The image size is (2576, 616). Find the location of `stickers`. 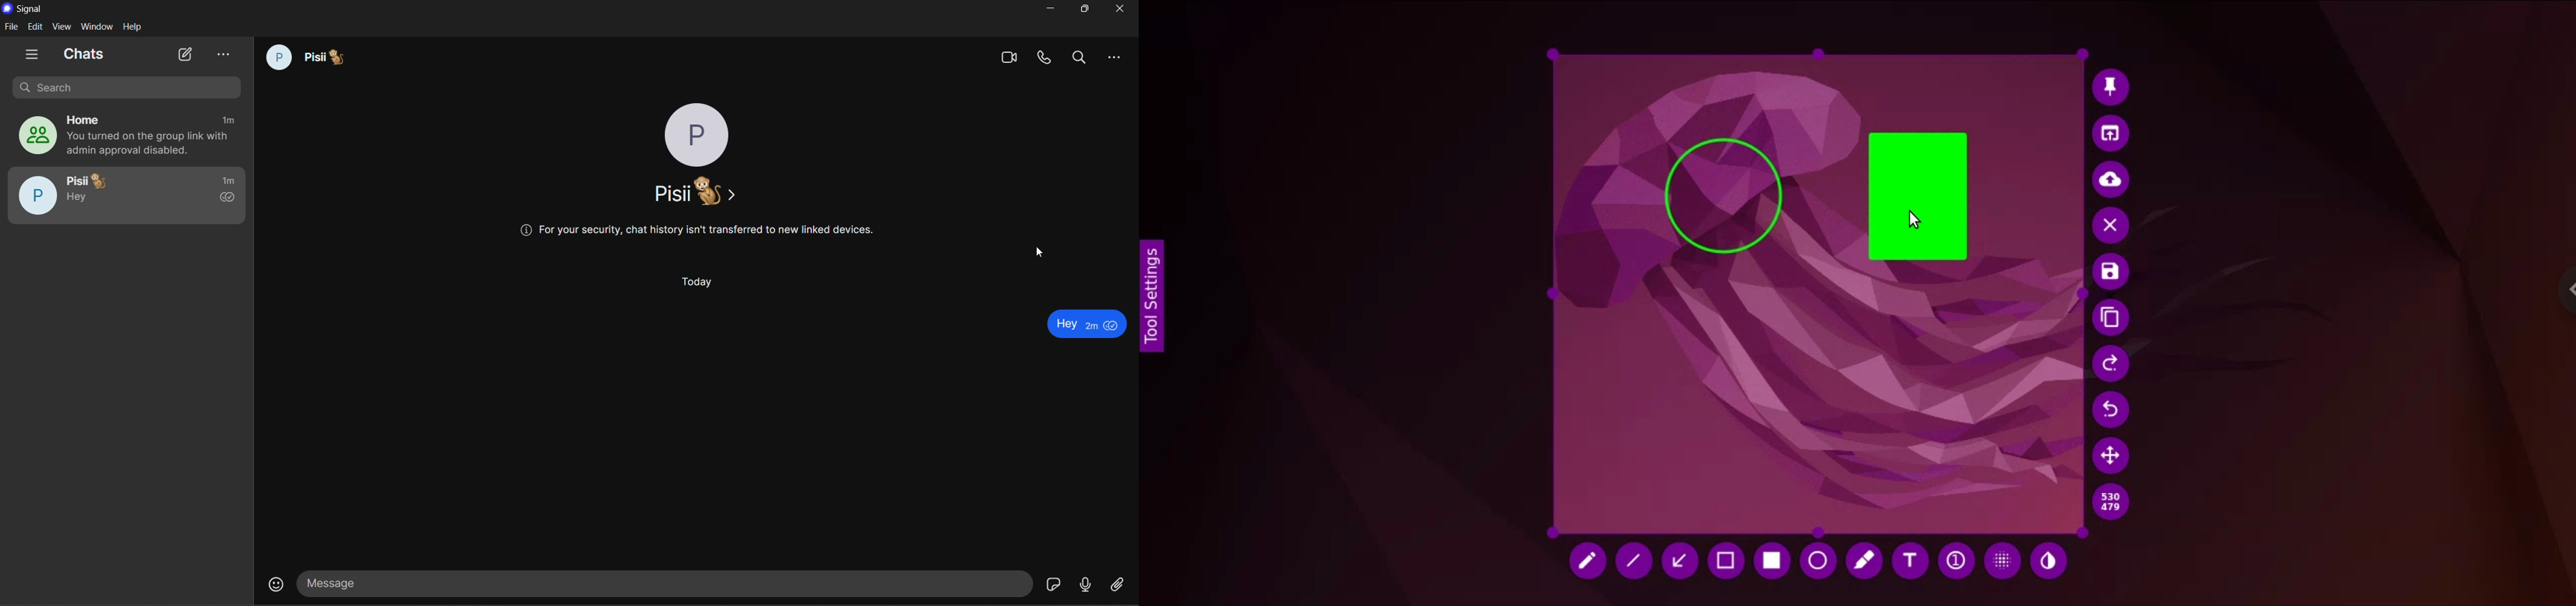

stickers is located at coordinates (1056, 584).